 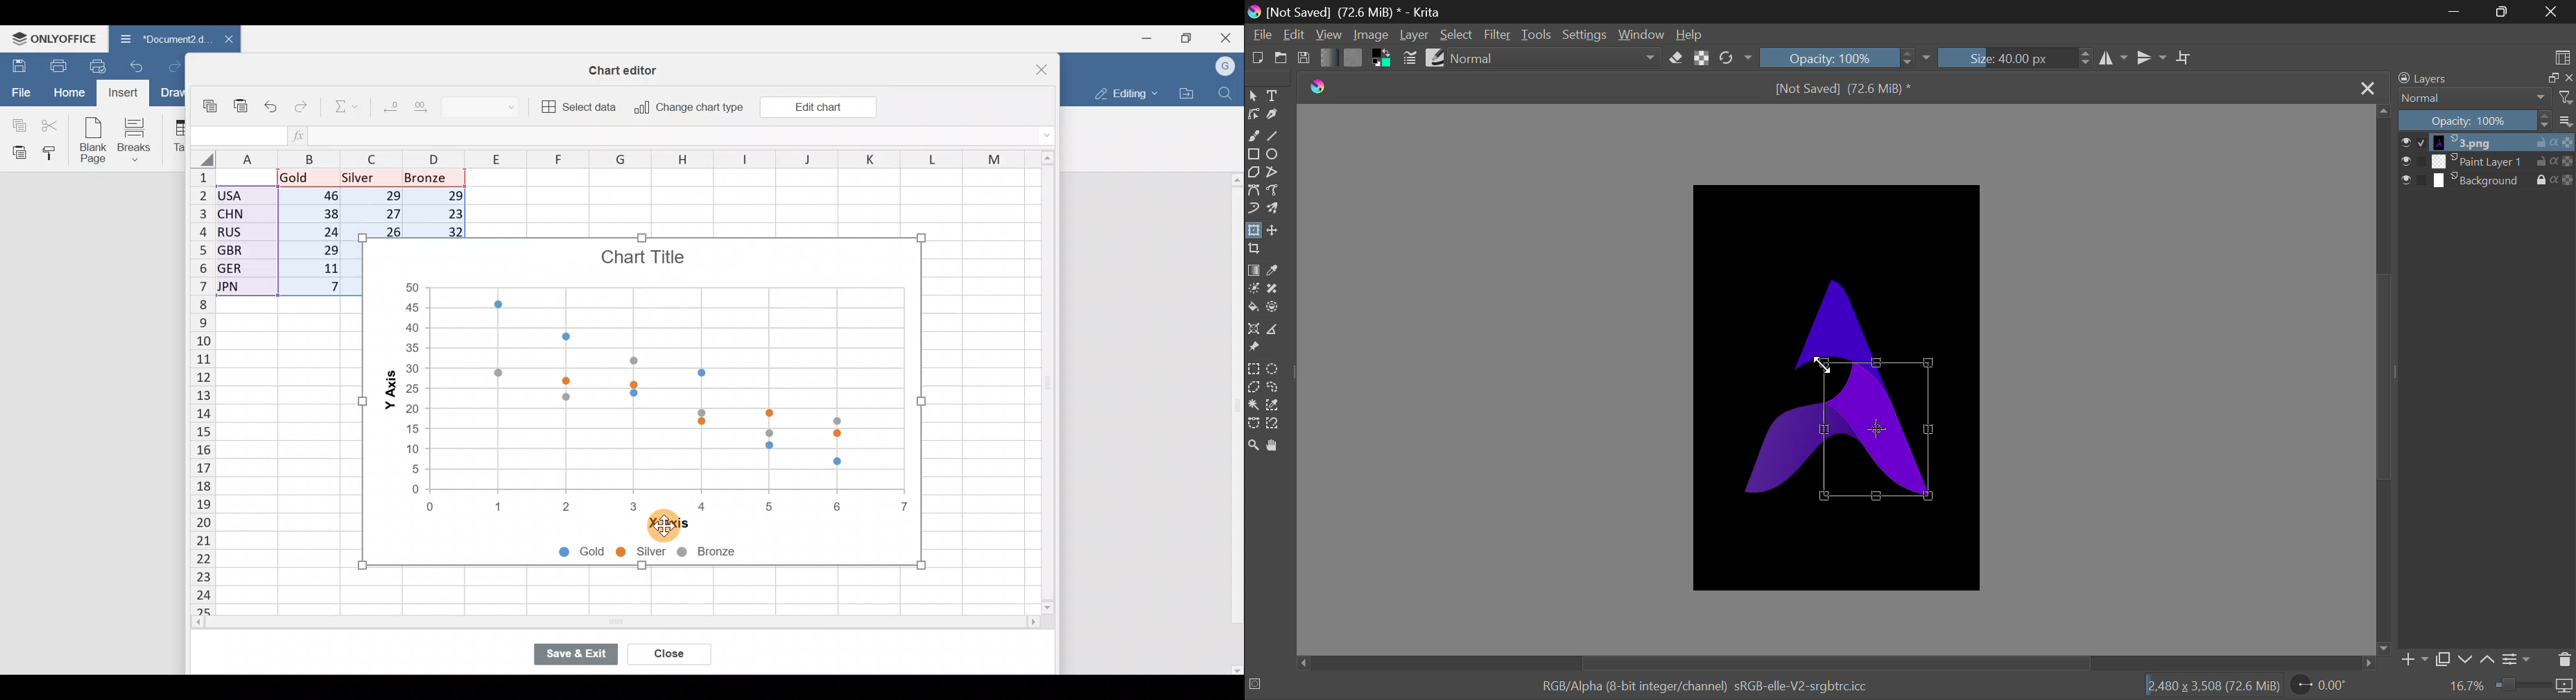 What do you see at coordinates (1254, 209) in the screenshot?
I see `Dynamic Brush Tool` at bounding box center [1254, 209].